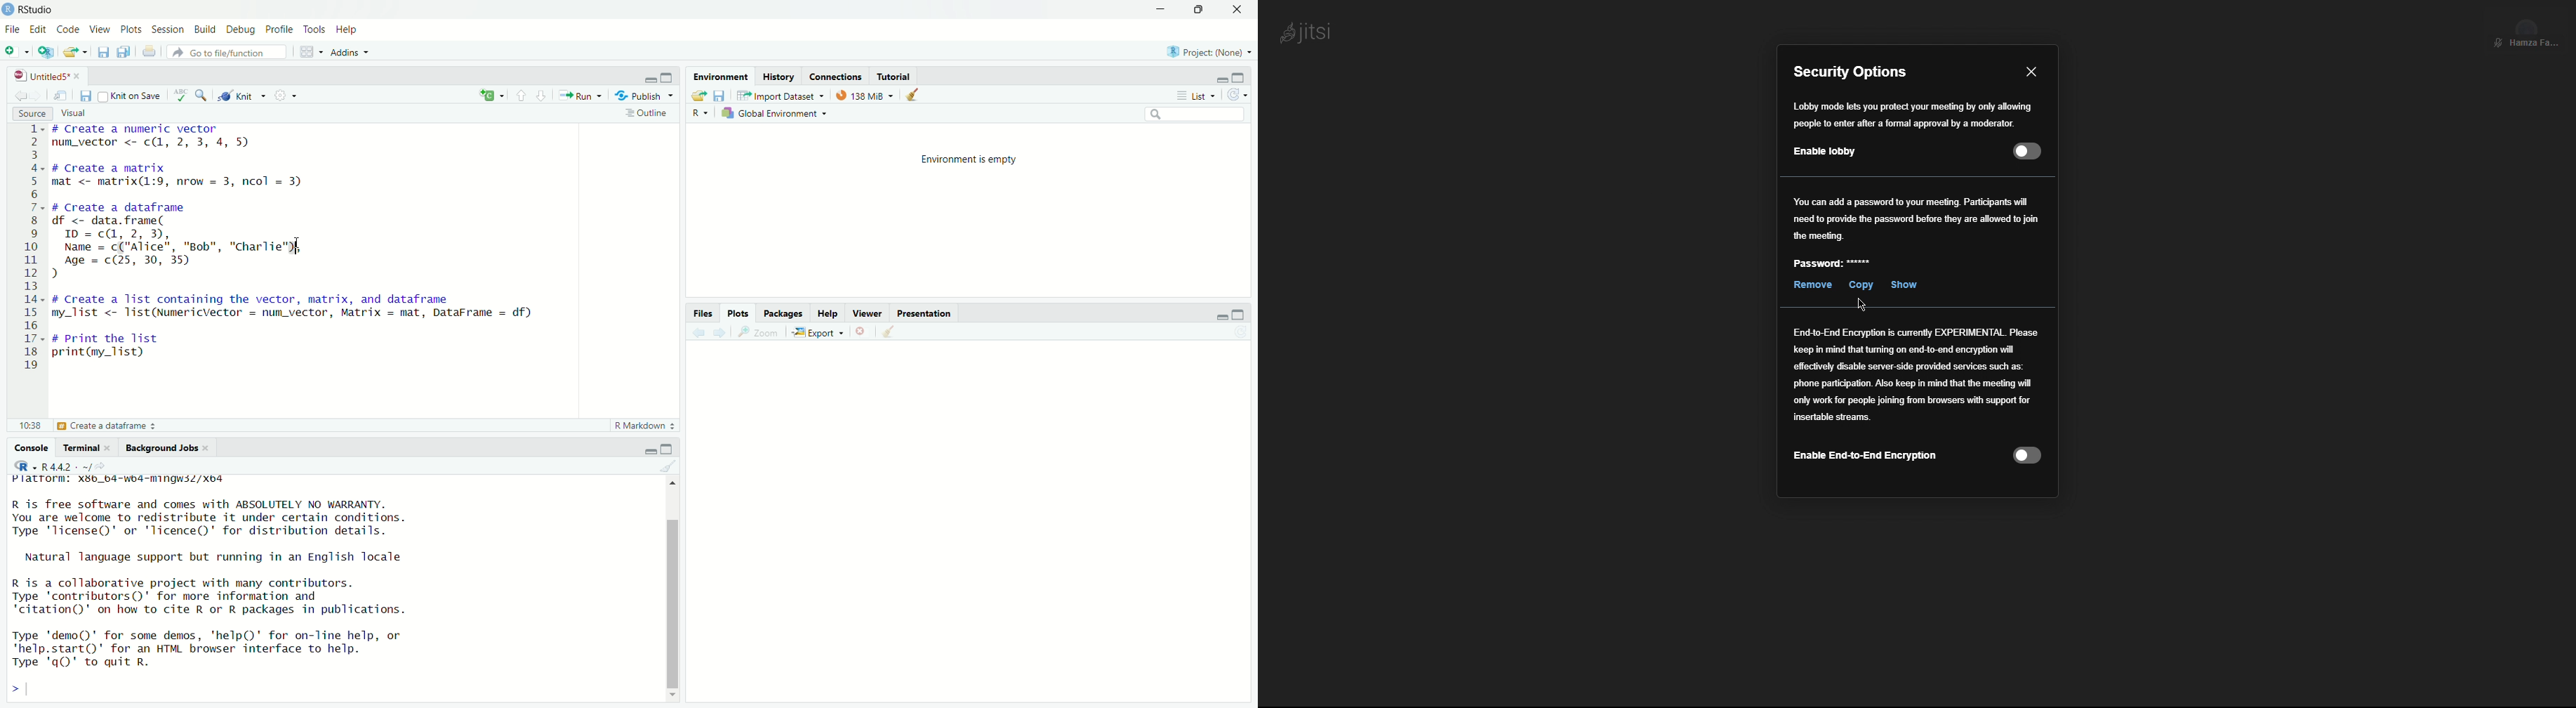  I want to click on back, so click(22, 95).